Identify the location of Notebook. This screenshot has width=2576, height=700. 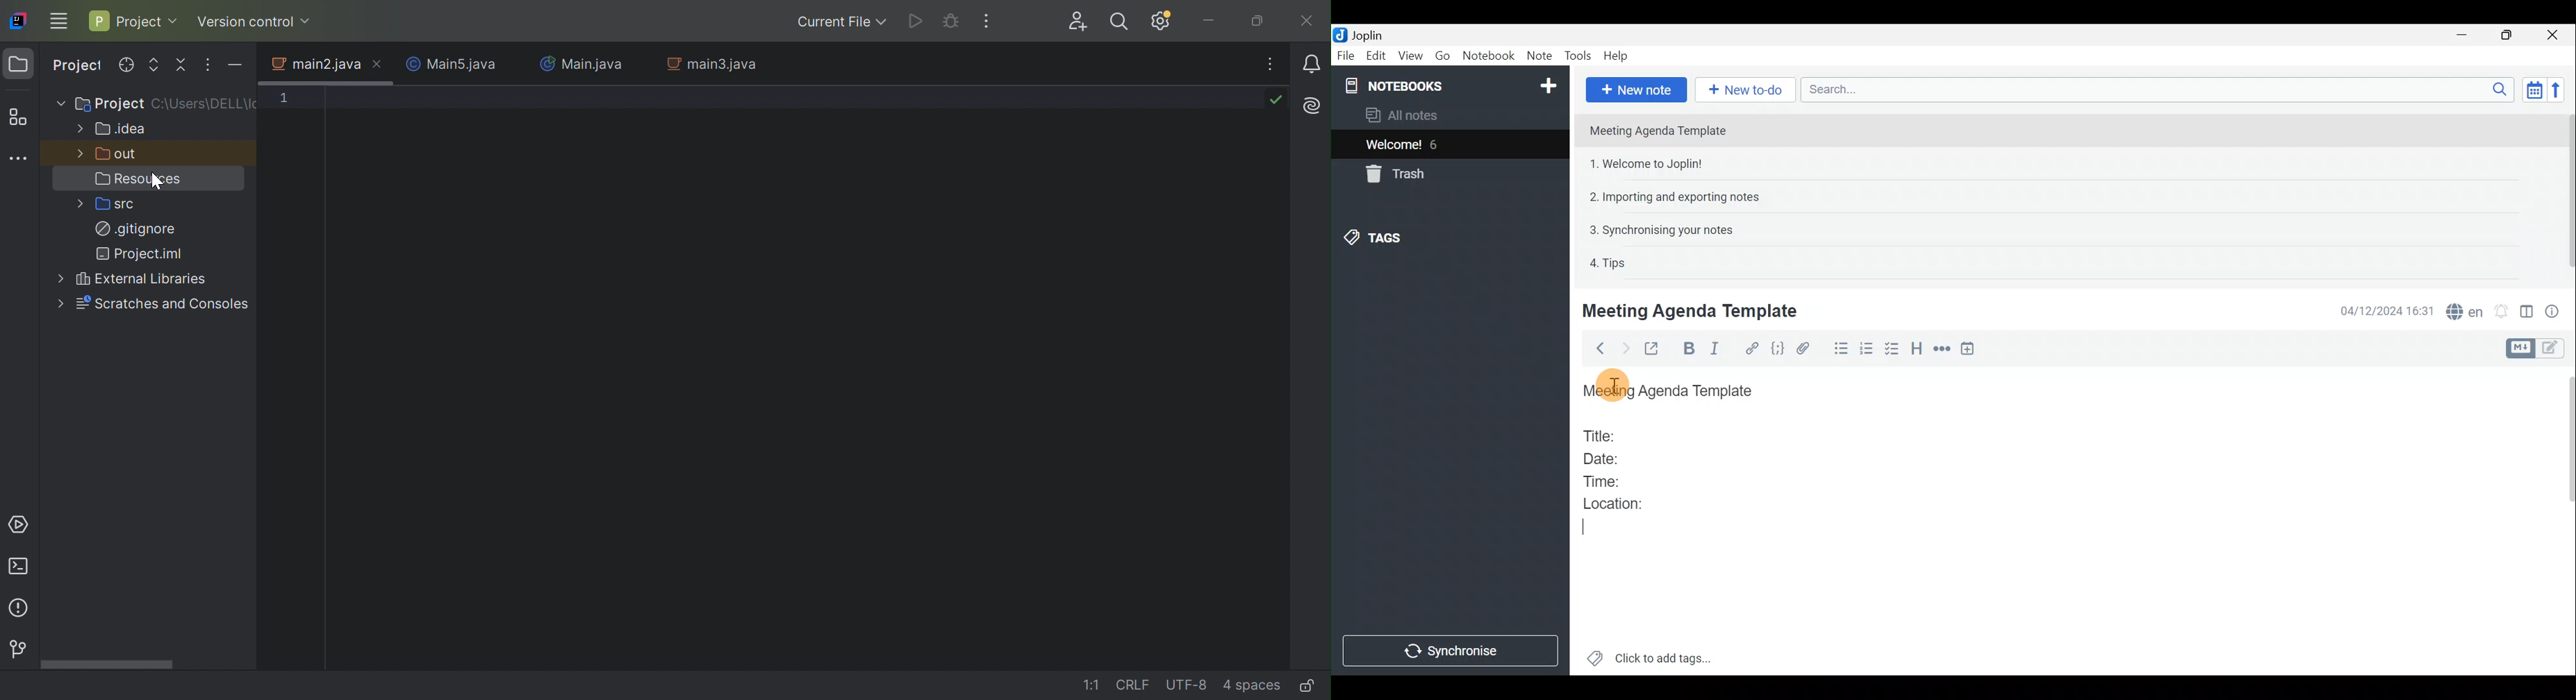
(1487, 55).